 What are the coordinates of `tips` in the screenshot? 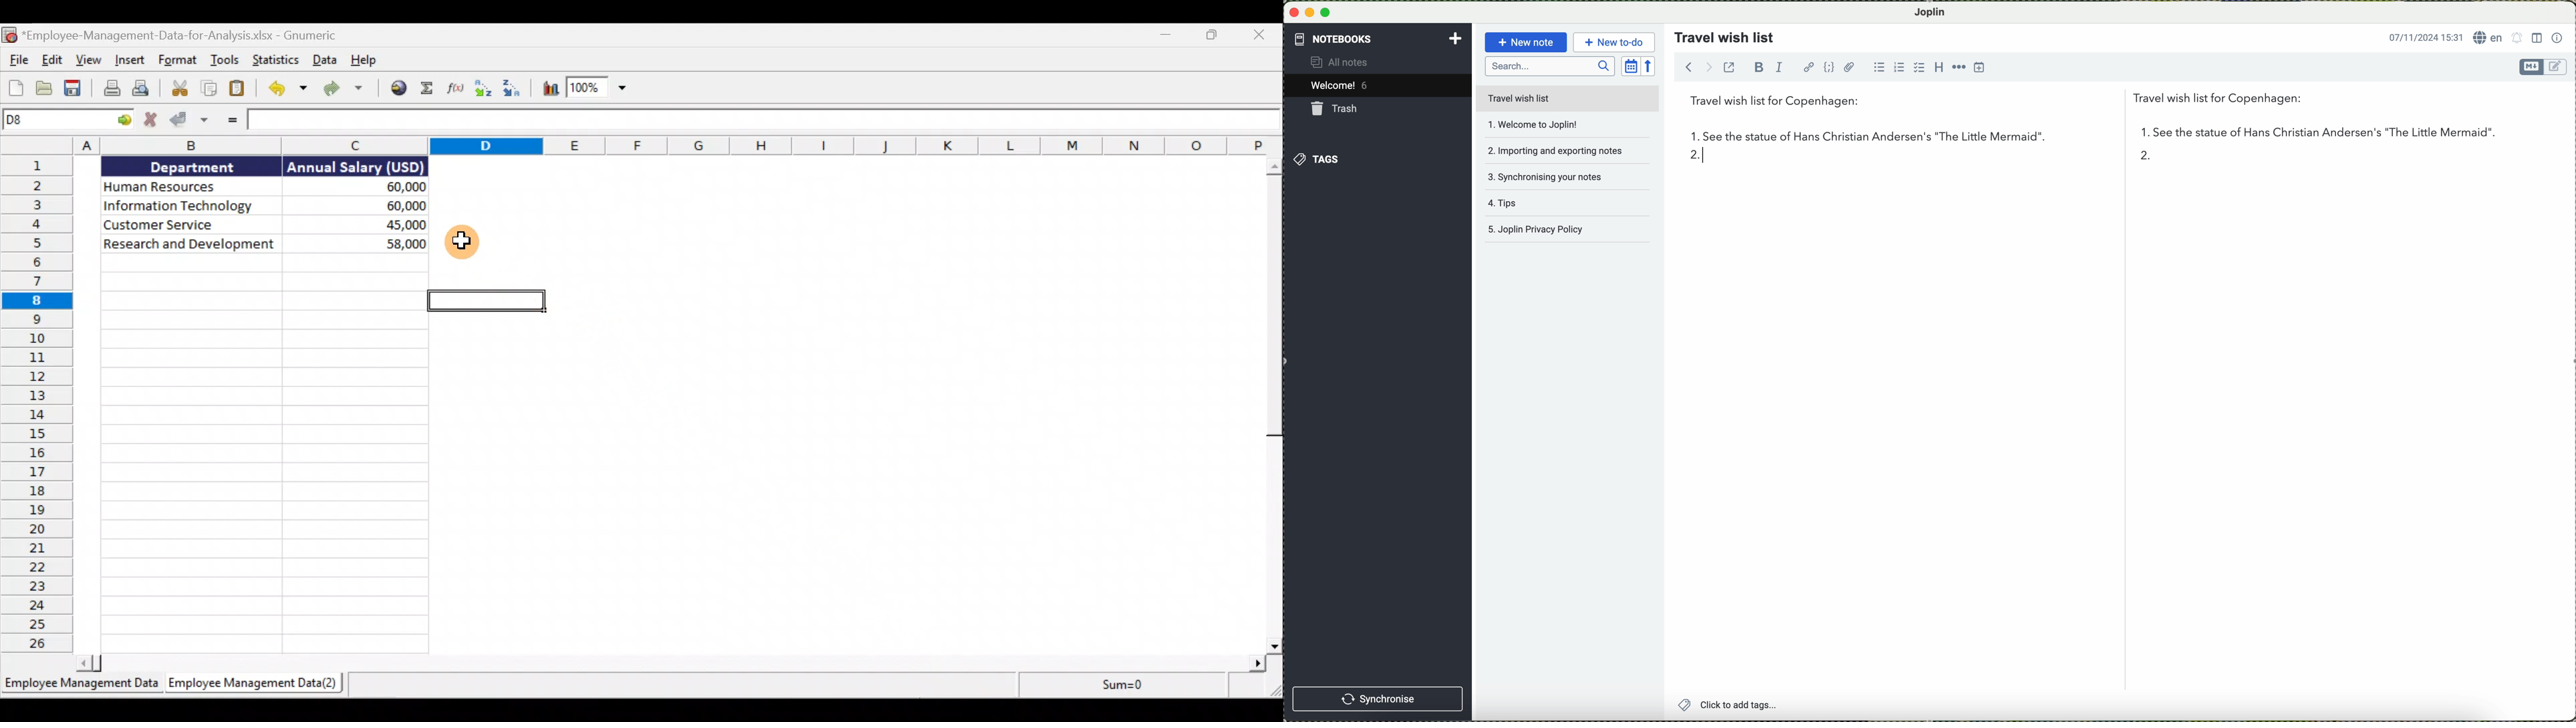 It's located at (1548, 207).